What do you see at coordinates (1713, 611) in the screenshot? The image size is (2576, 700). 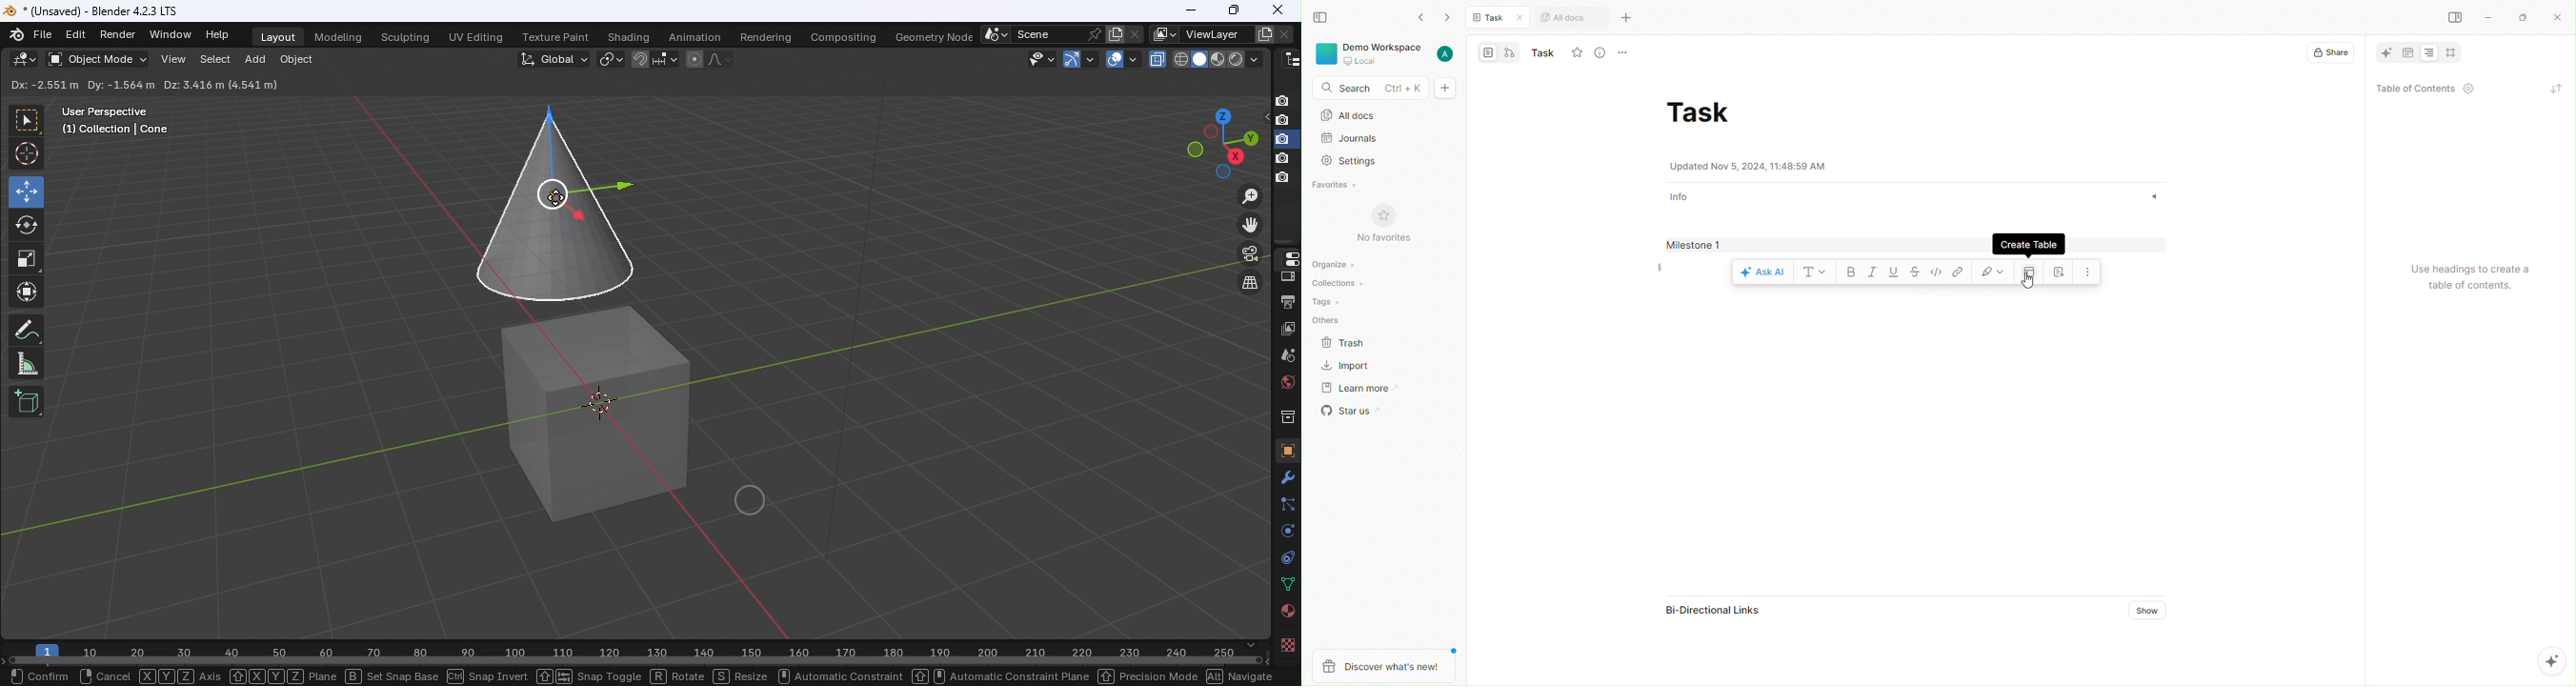 I see `Bi-Directional Links` at bounding box center [1713, 611].